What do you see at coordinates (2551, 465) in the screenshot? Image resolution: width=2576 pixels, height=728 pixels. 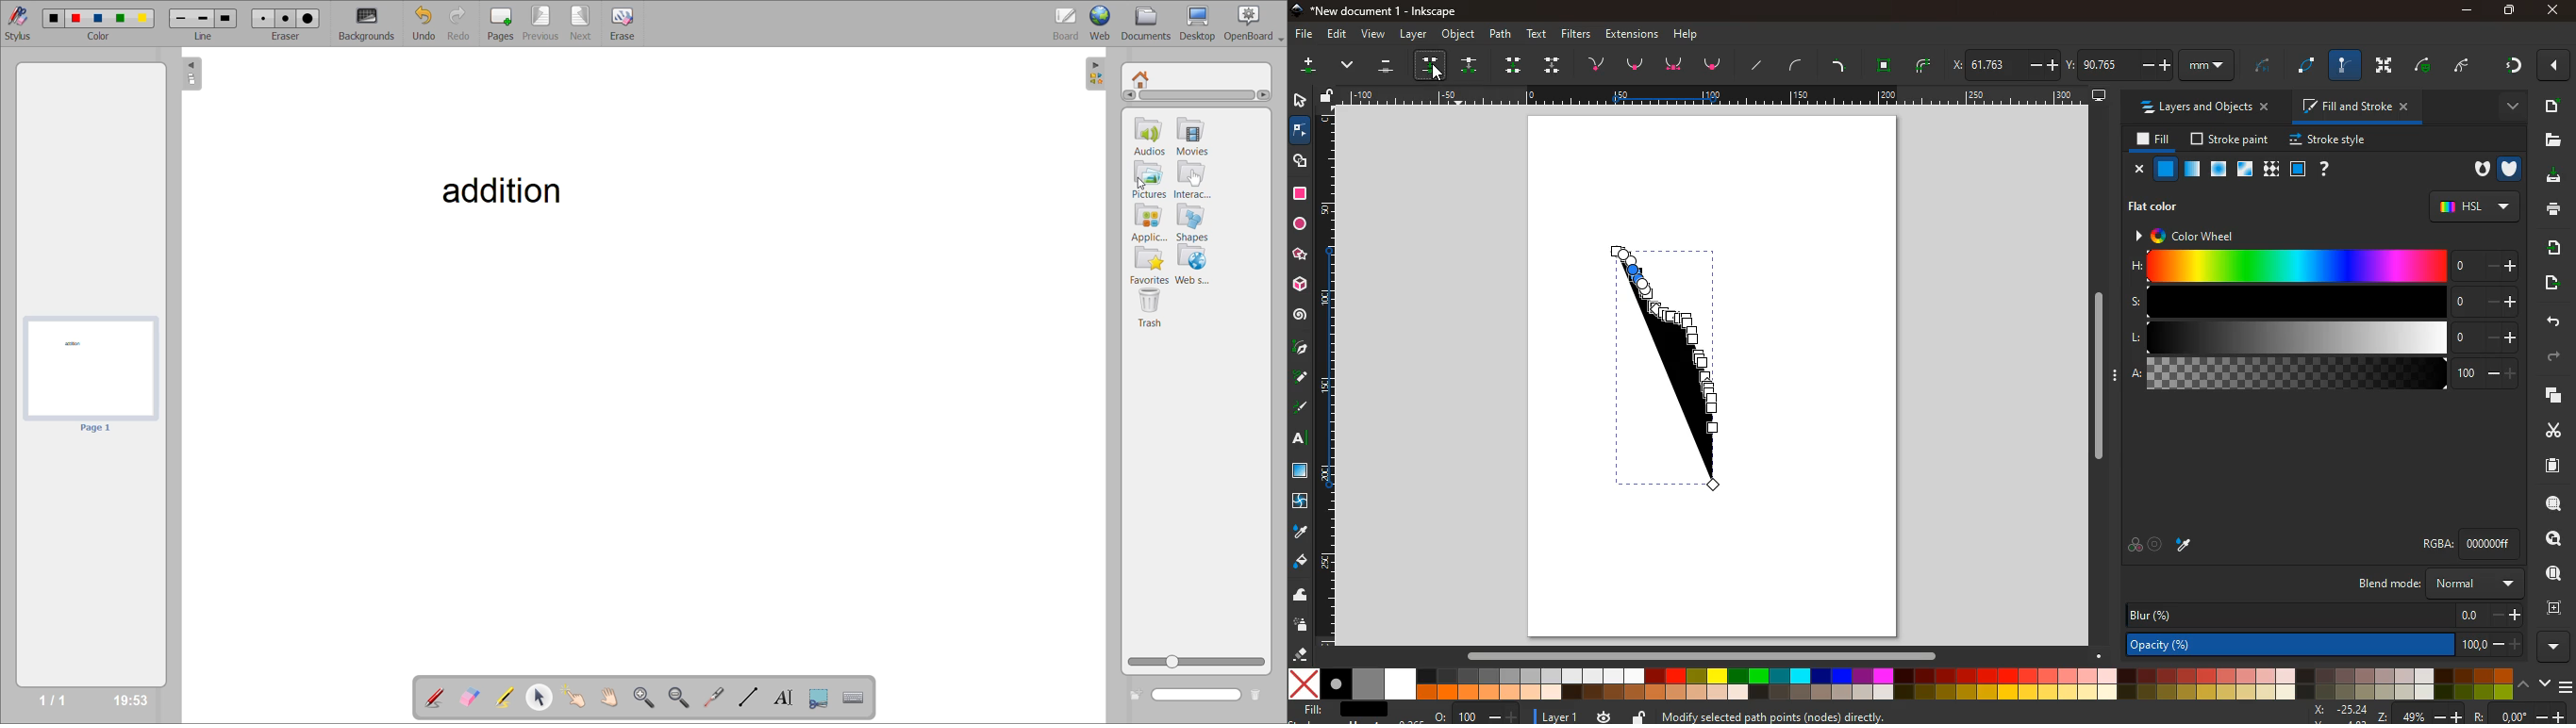 I see `paper` at bounding box center [2551, 465].